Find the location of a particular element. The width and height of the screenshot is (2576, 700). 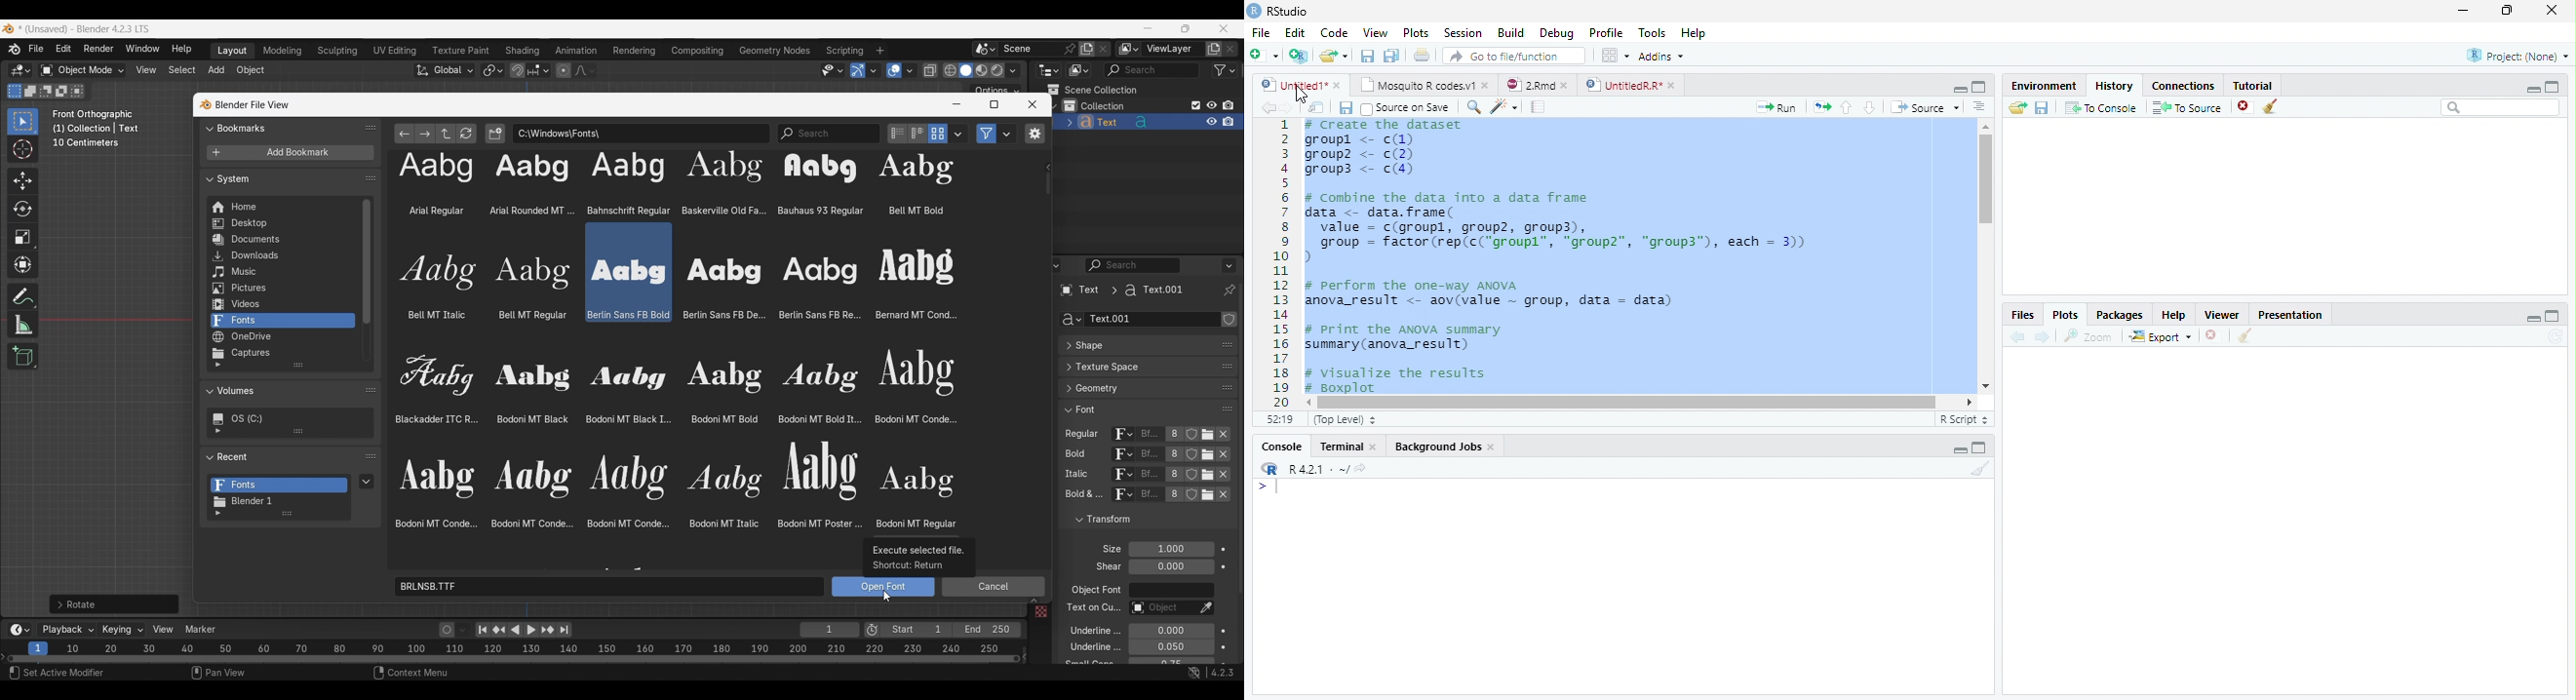

Show interface in a smaller tab is located at coordinates (1186, 29).